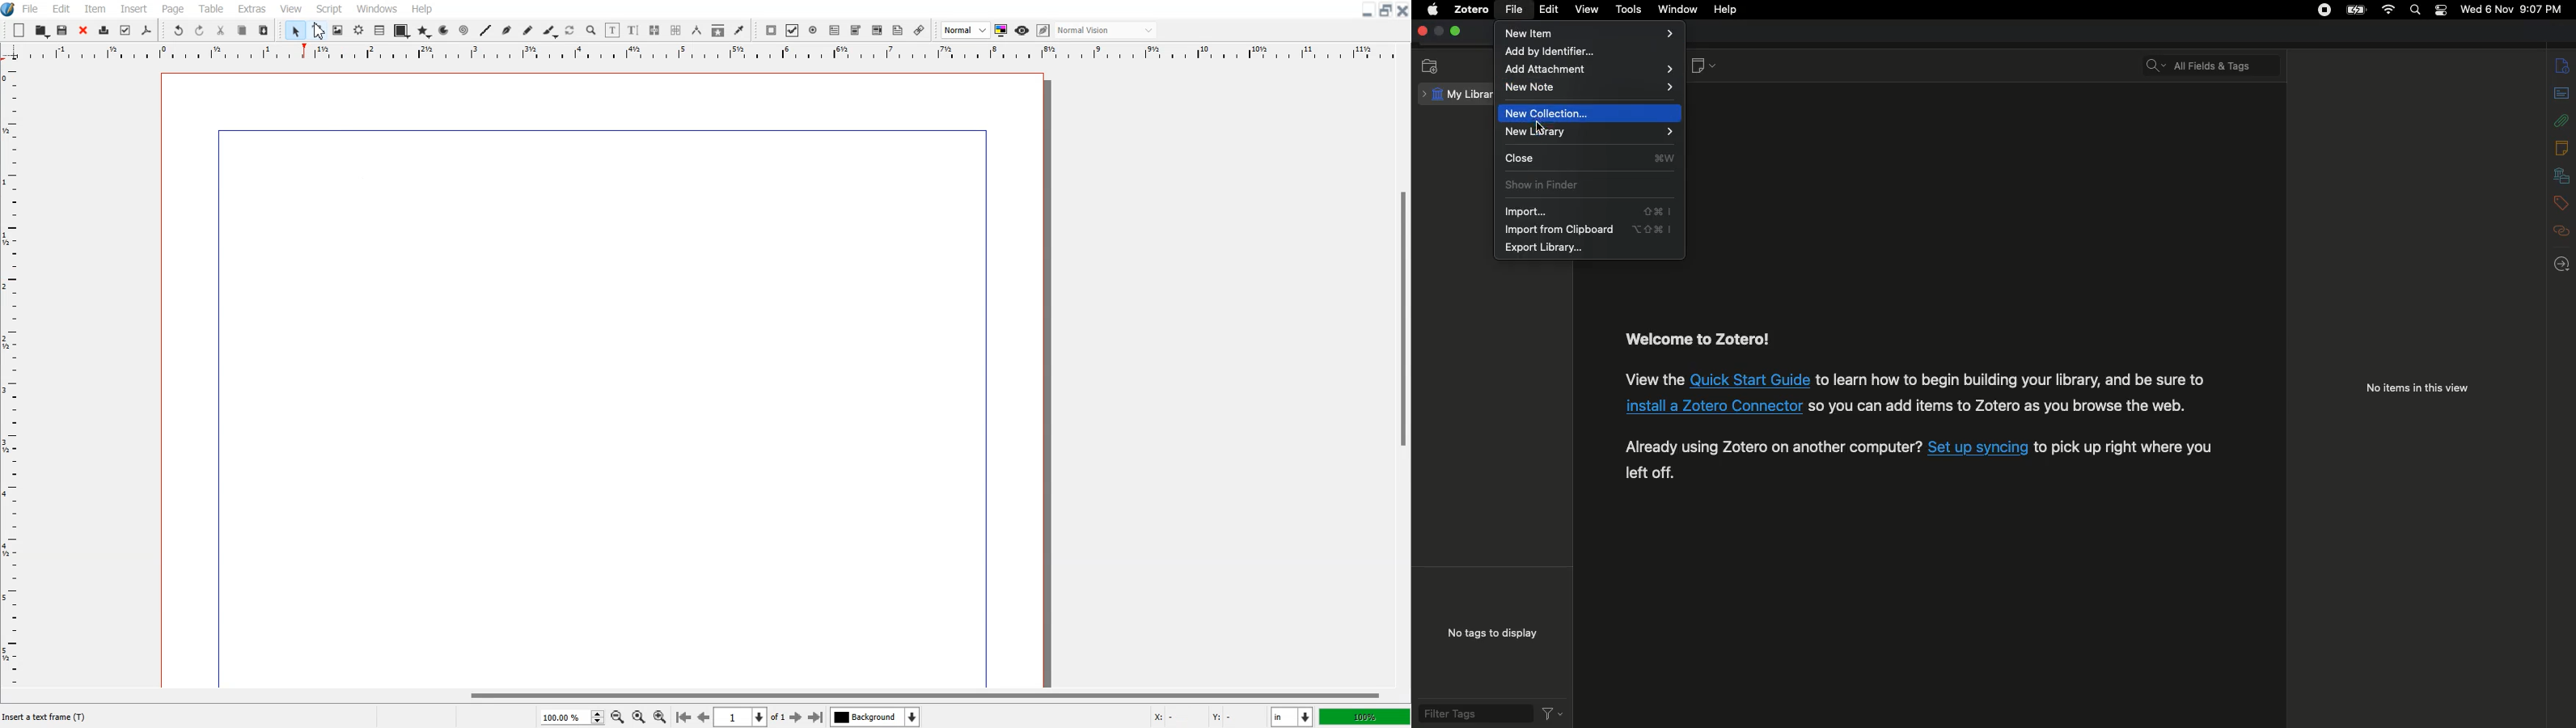 This screenshot has height=728, width=2576. Describe the element at coordinates (835, 30) in the screenshot. I see `PDF Text Box` at that location.